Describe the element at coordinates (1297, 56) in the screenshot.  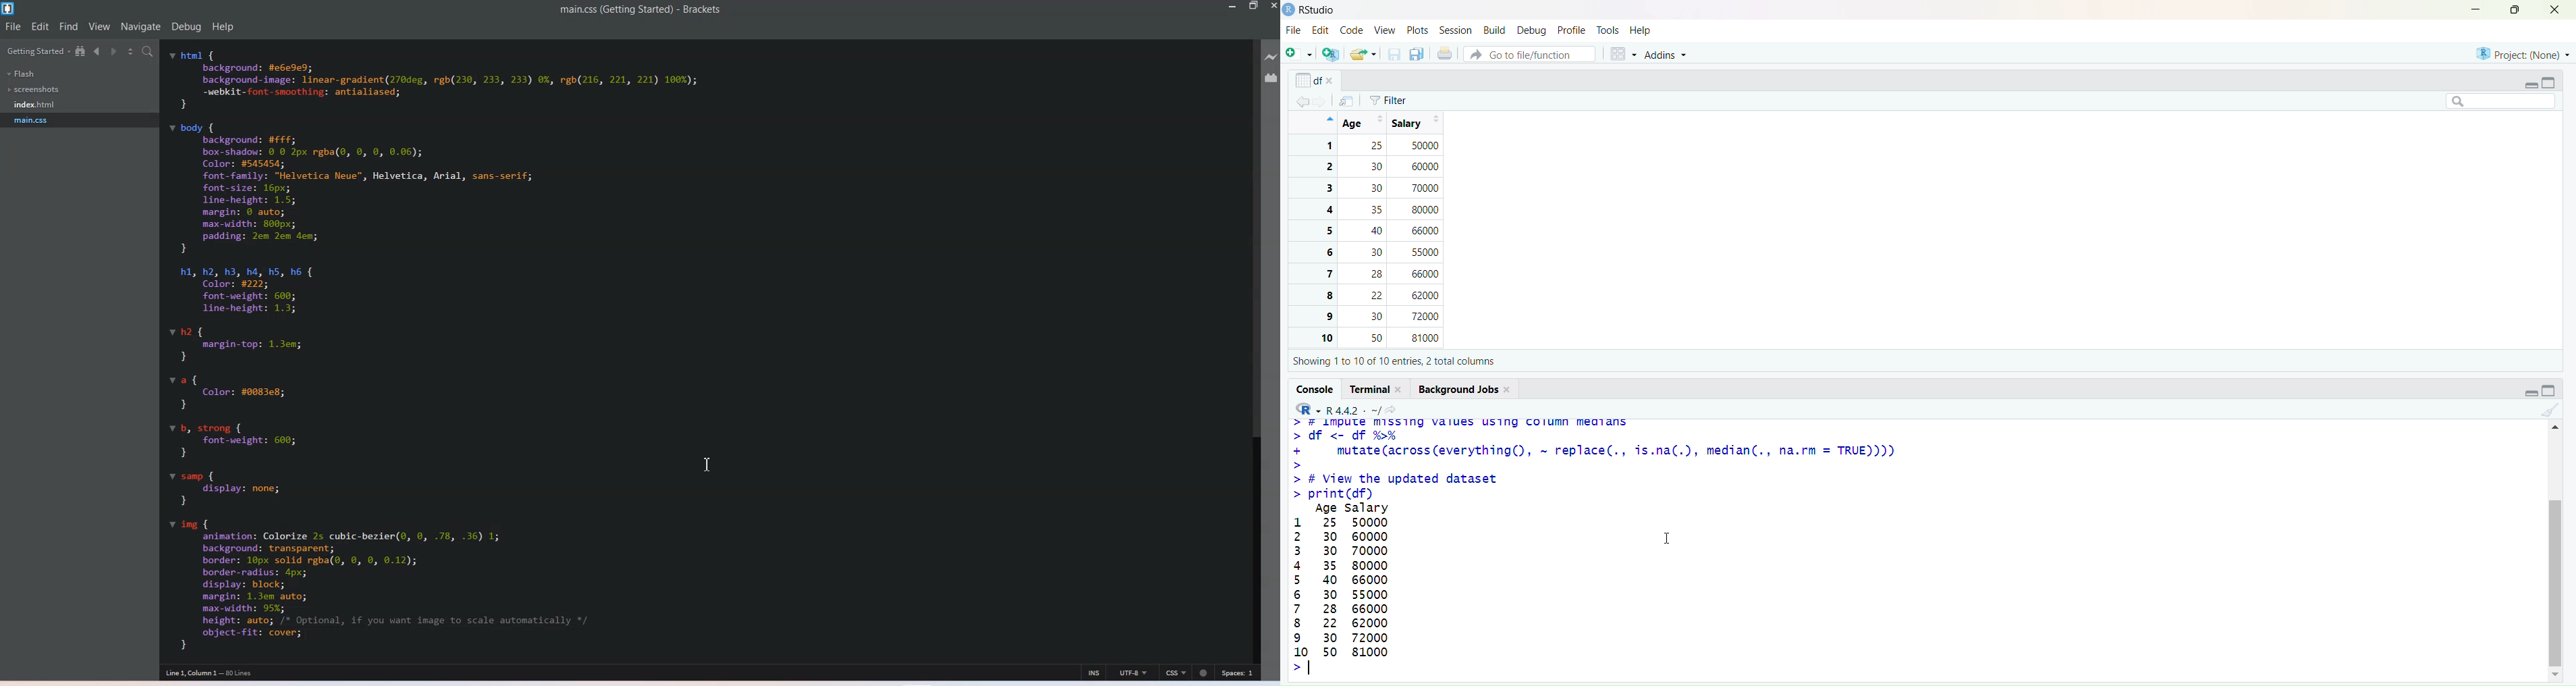
I see `new script` at that location.